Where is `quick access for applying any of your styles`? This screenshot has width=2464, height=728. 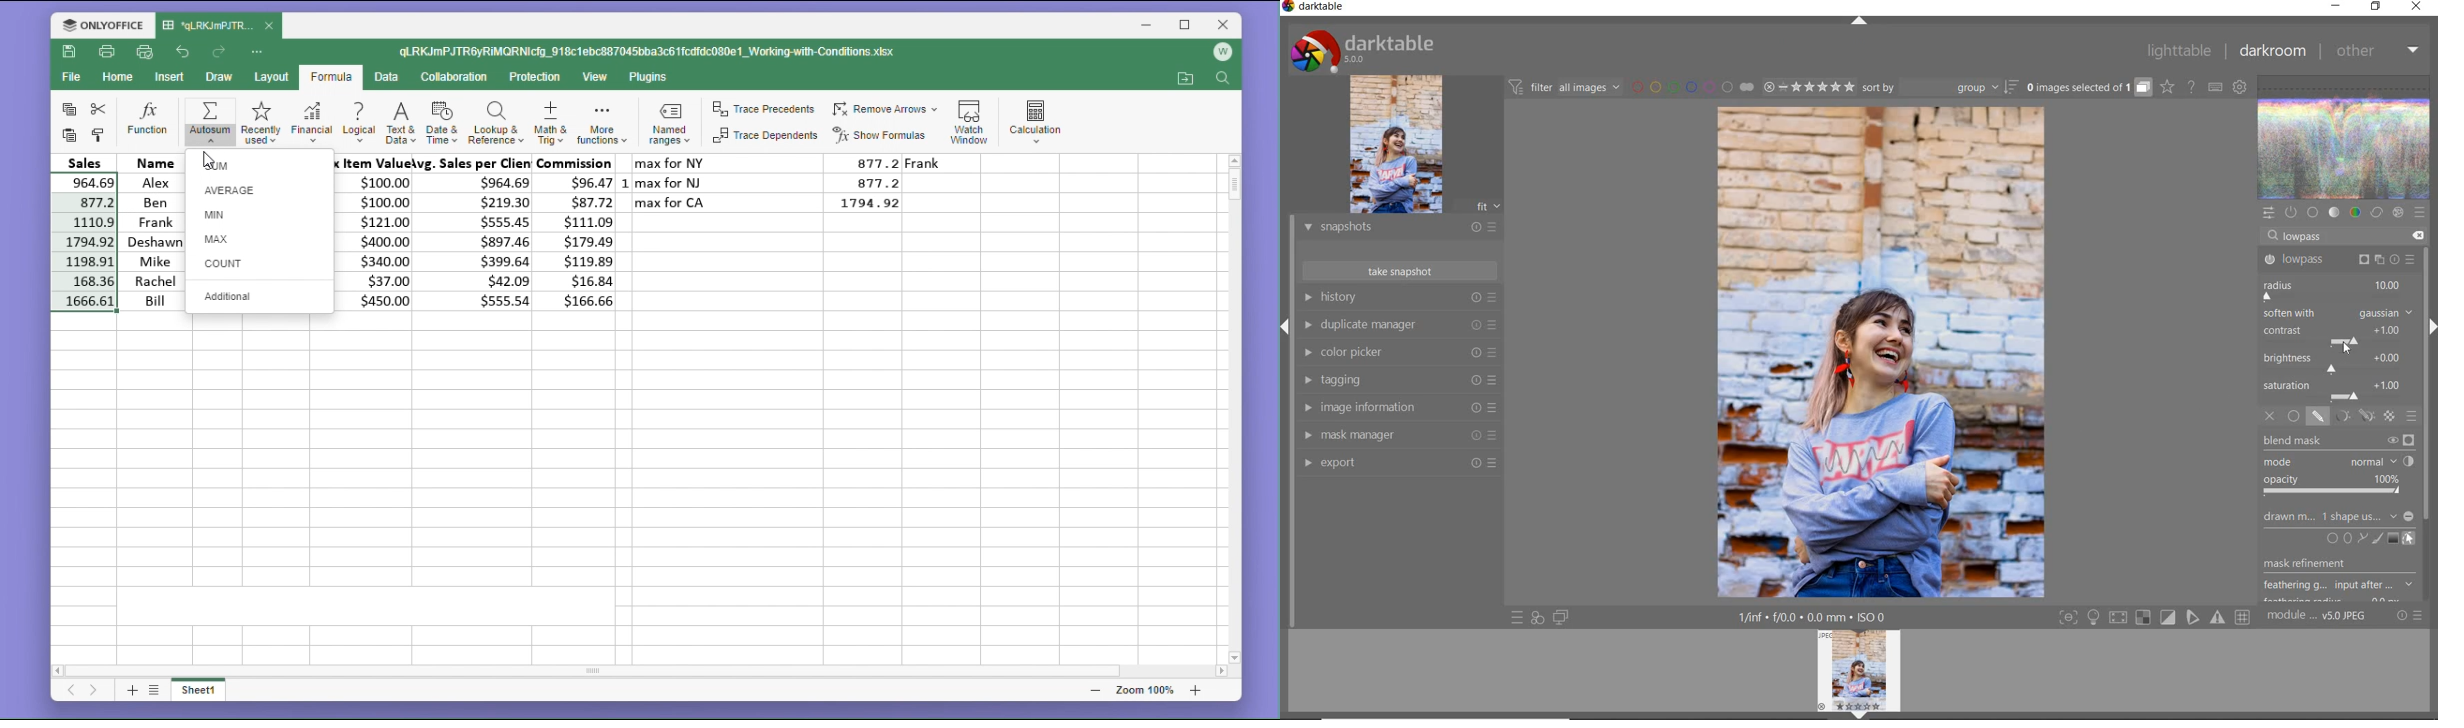
quick access for applying any of your styles is located at coordinates (1538, 617).